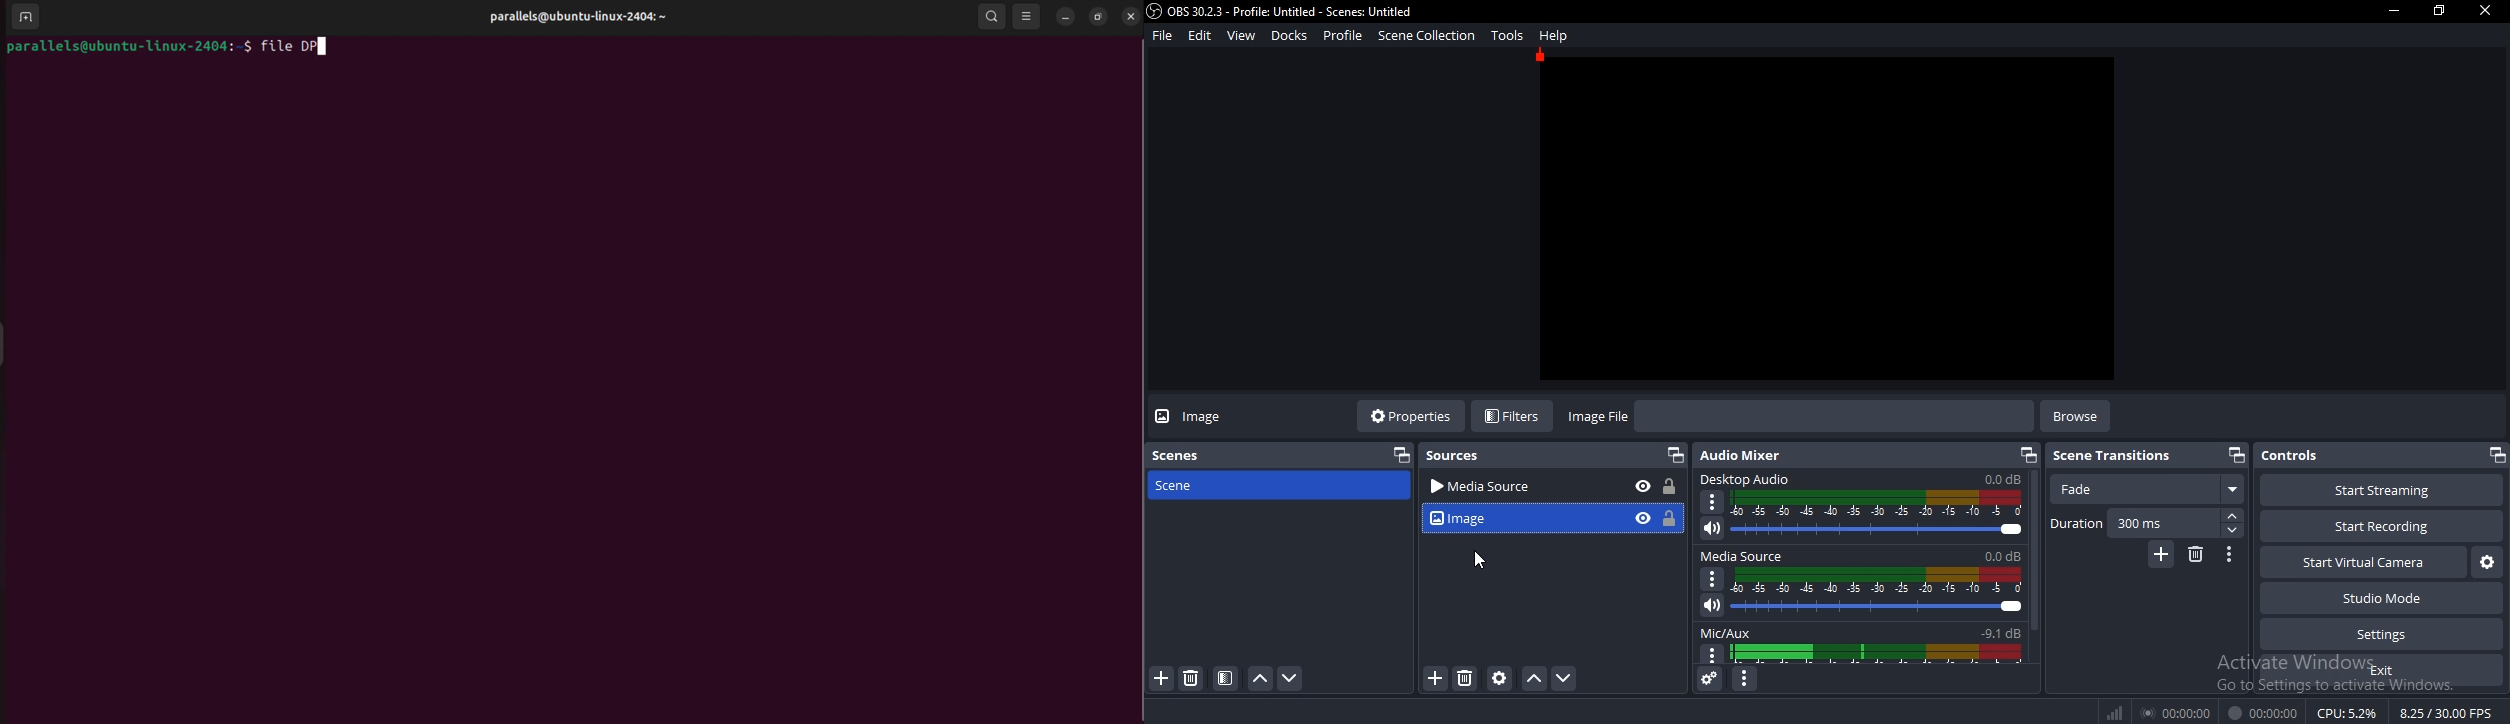 This screenshot has width=2520, height=728. I want to click on display, so click(1879, 654).